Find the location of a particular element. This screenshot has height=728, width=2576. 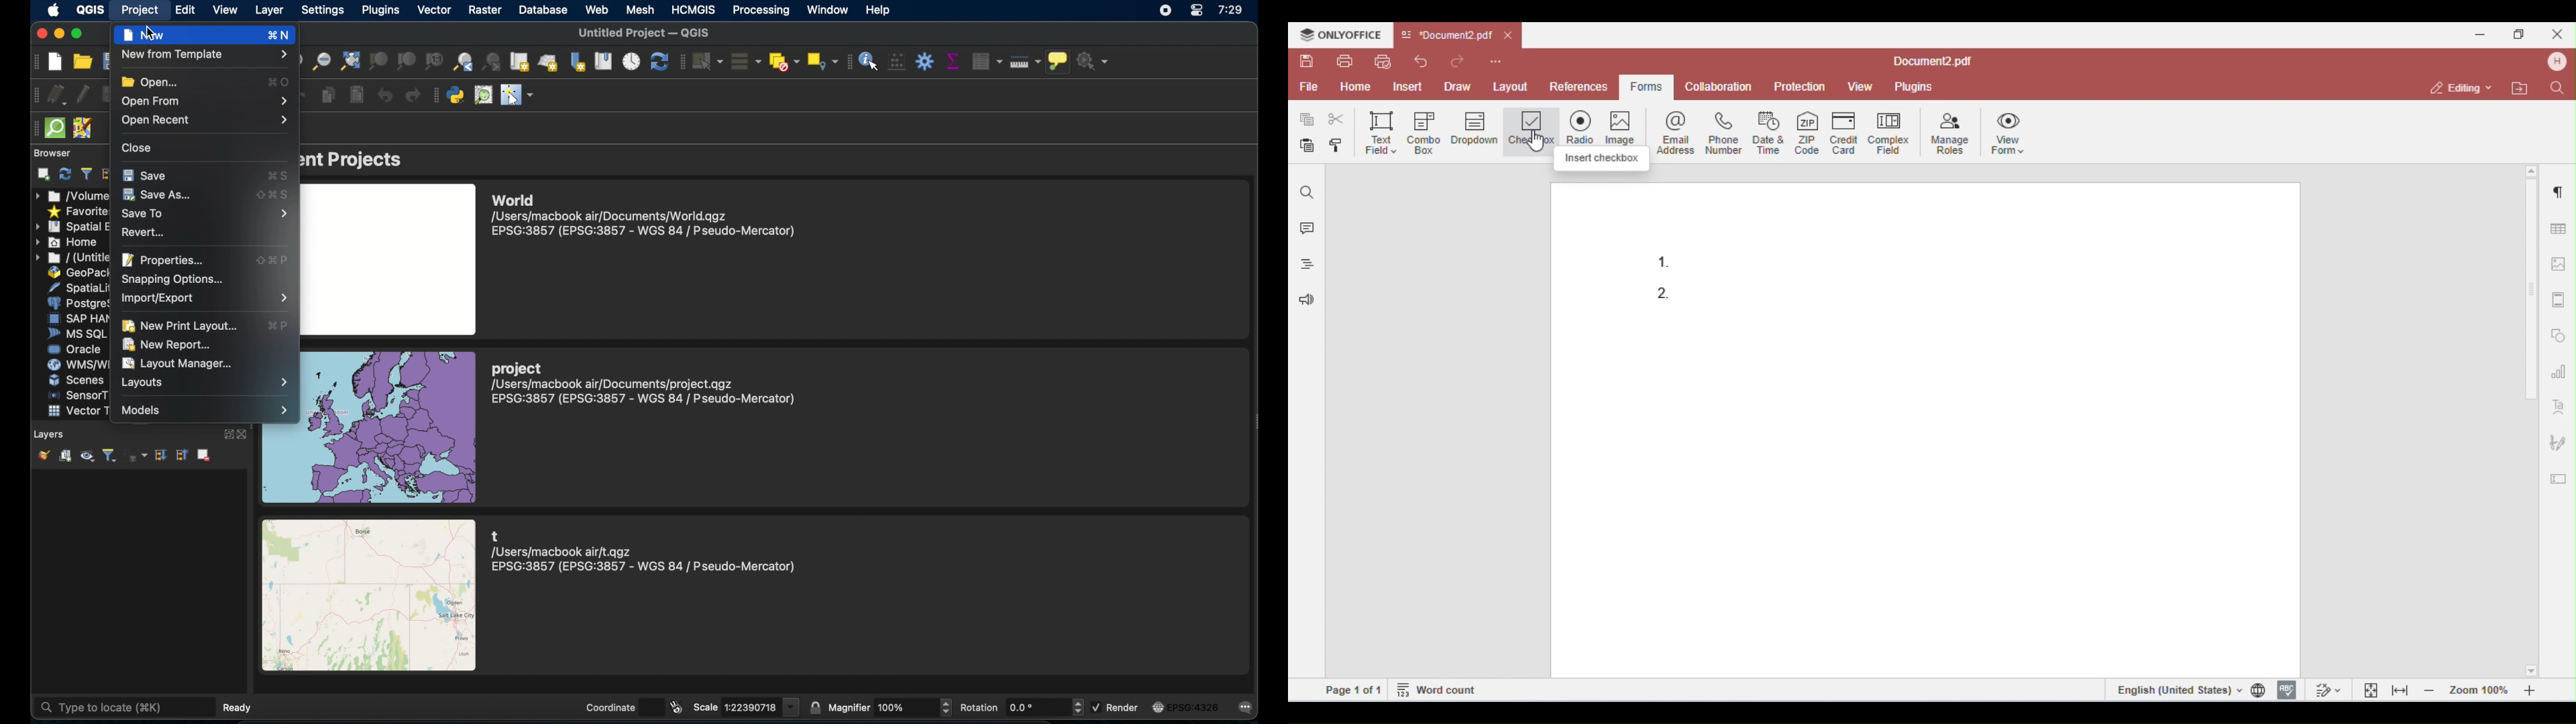

EPSG:3857 (EPSG:3857 - WGS 84 | Pseudo-Mercator) is located at coordinates (646, 567).